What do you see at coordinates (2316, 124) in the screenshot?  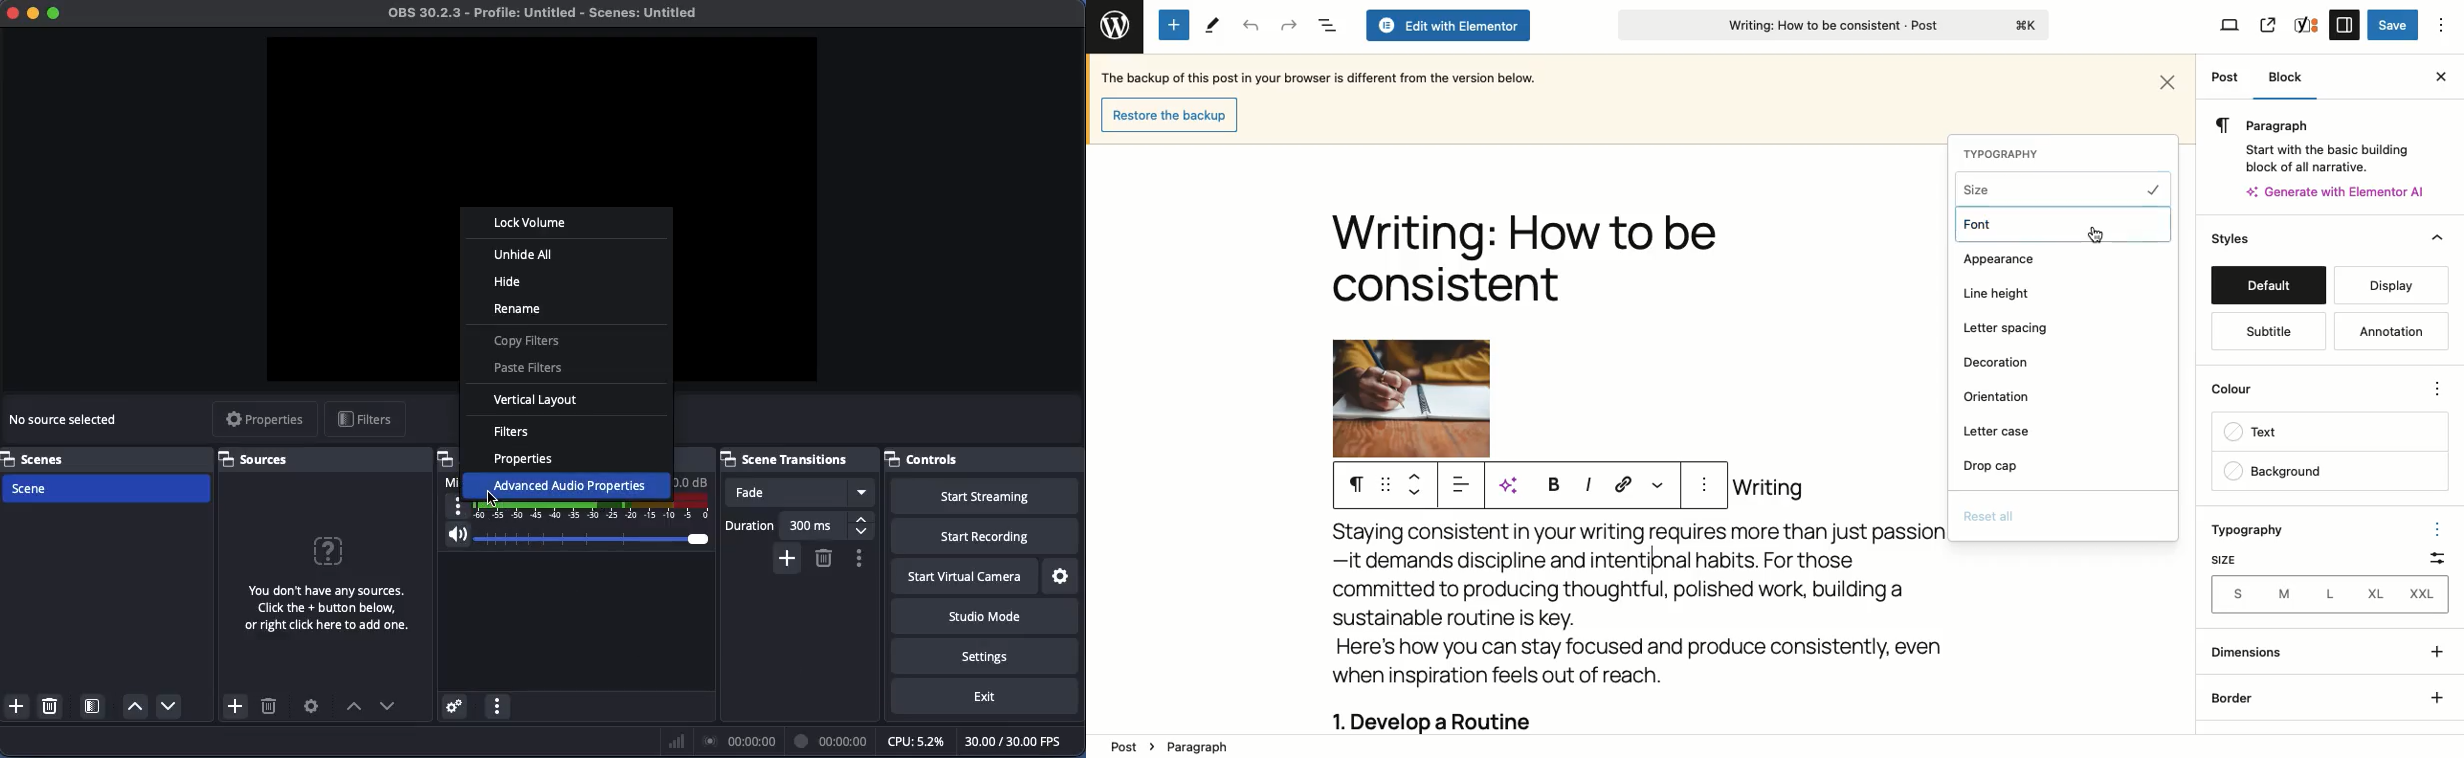 I see `Paragraph` at bounding box center [2316, 124].